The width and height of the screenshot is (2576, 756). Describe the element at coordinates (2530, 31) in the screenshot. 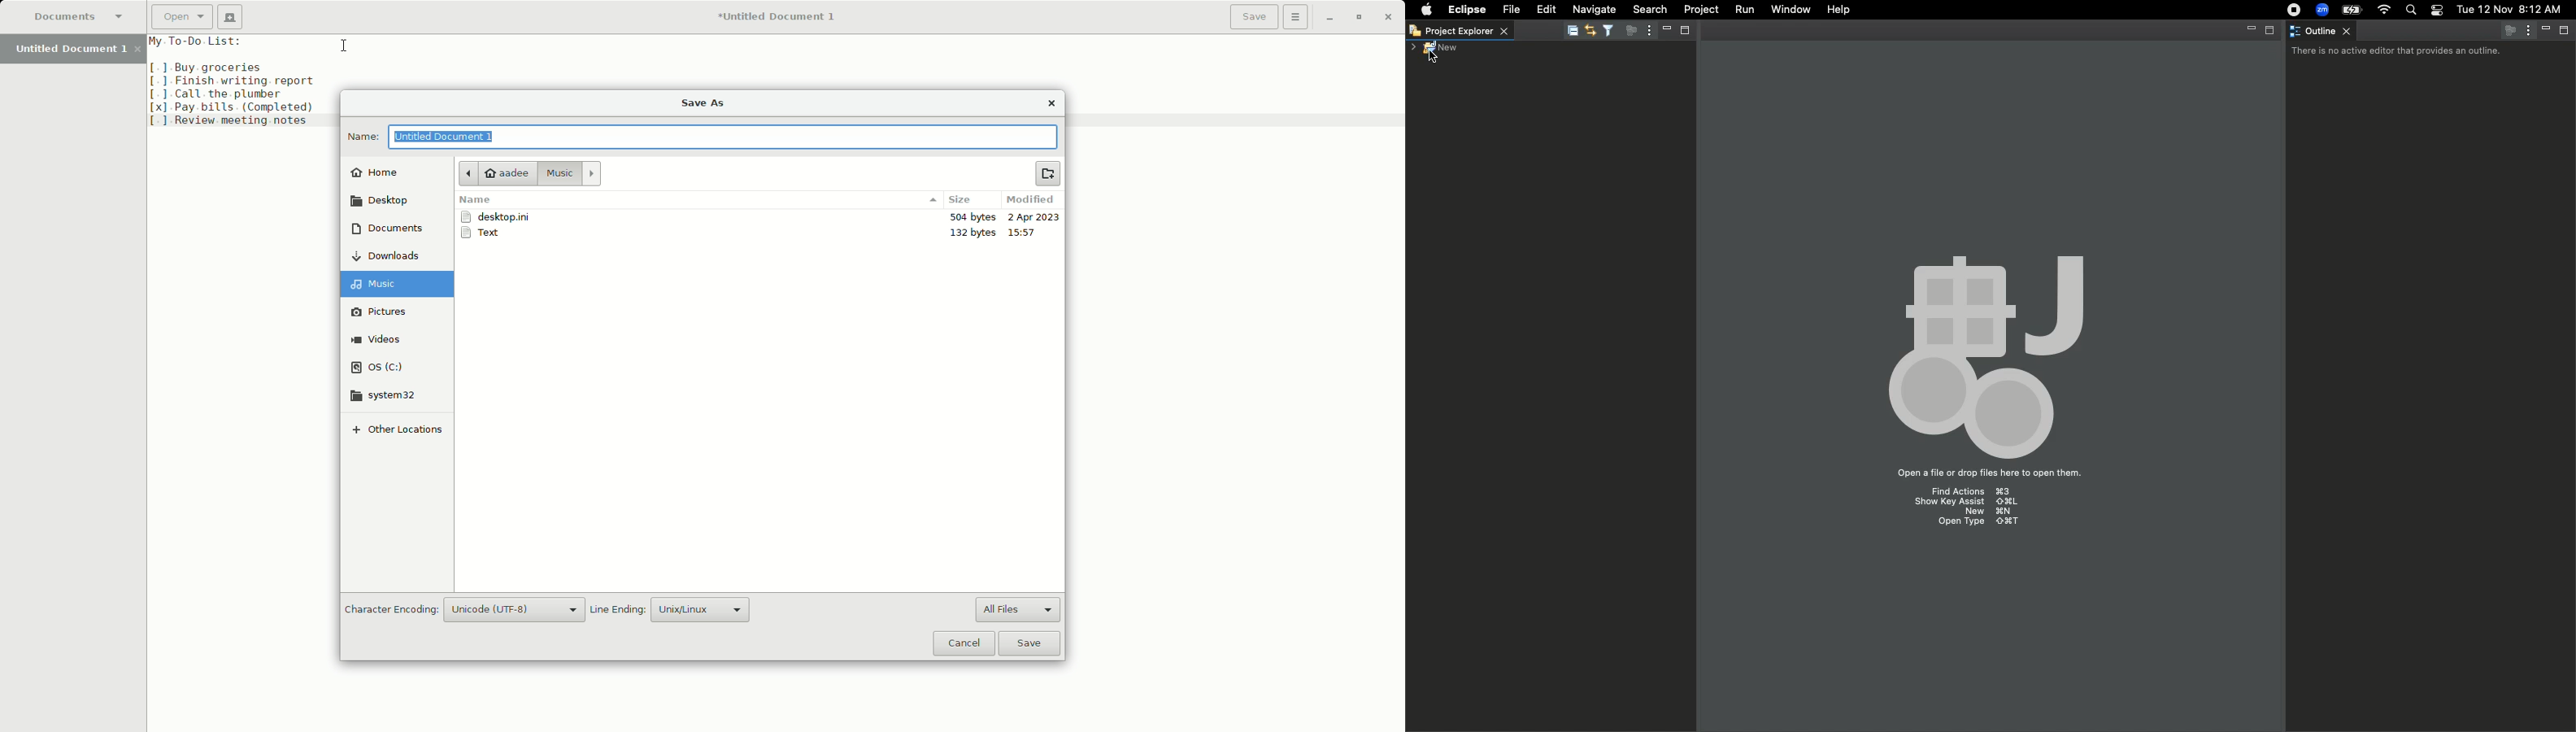

I see `Options` at that location.